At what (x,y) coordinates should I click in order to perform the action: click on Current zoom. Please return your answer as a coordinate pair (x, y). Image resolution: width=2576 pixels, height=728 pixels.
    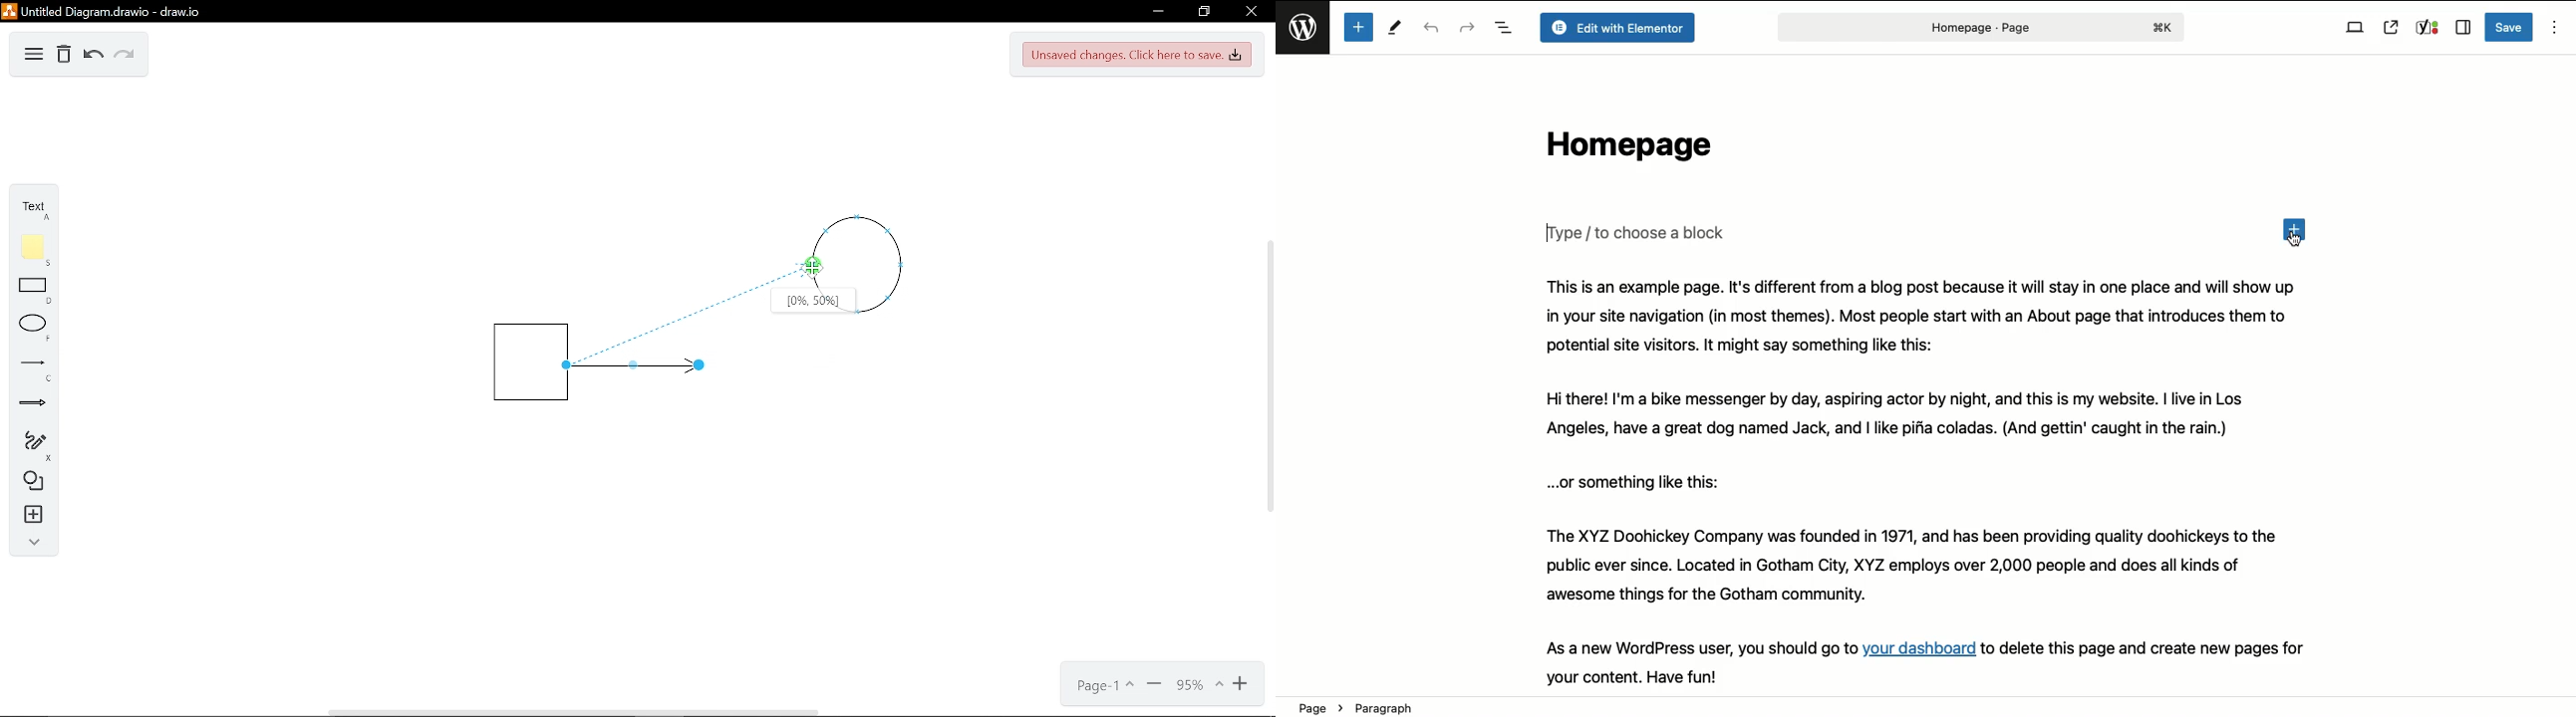
    Looking at the image, I should click on (1202, 683).